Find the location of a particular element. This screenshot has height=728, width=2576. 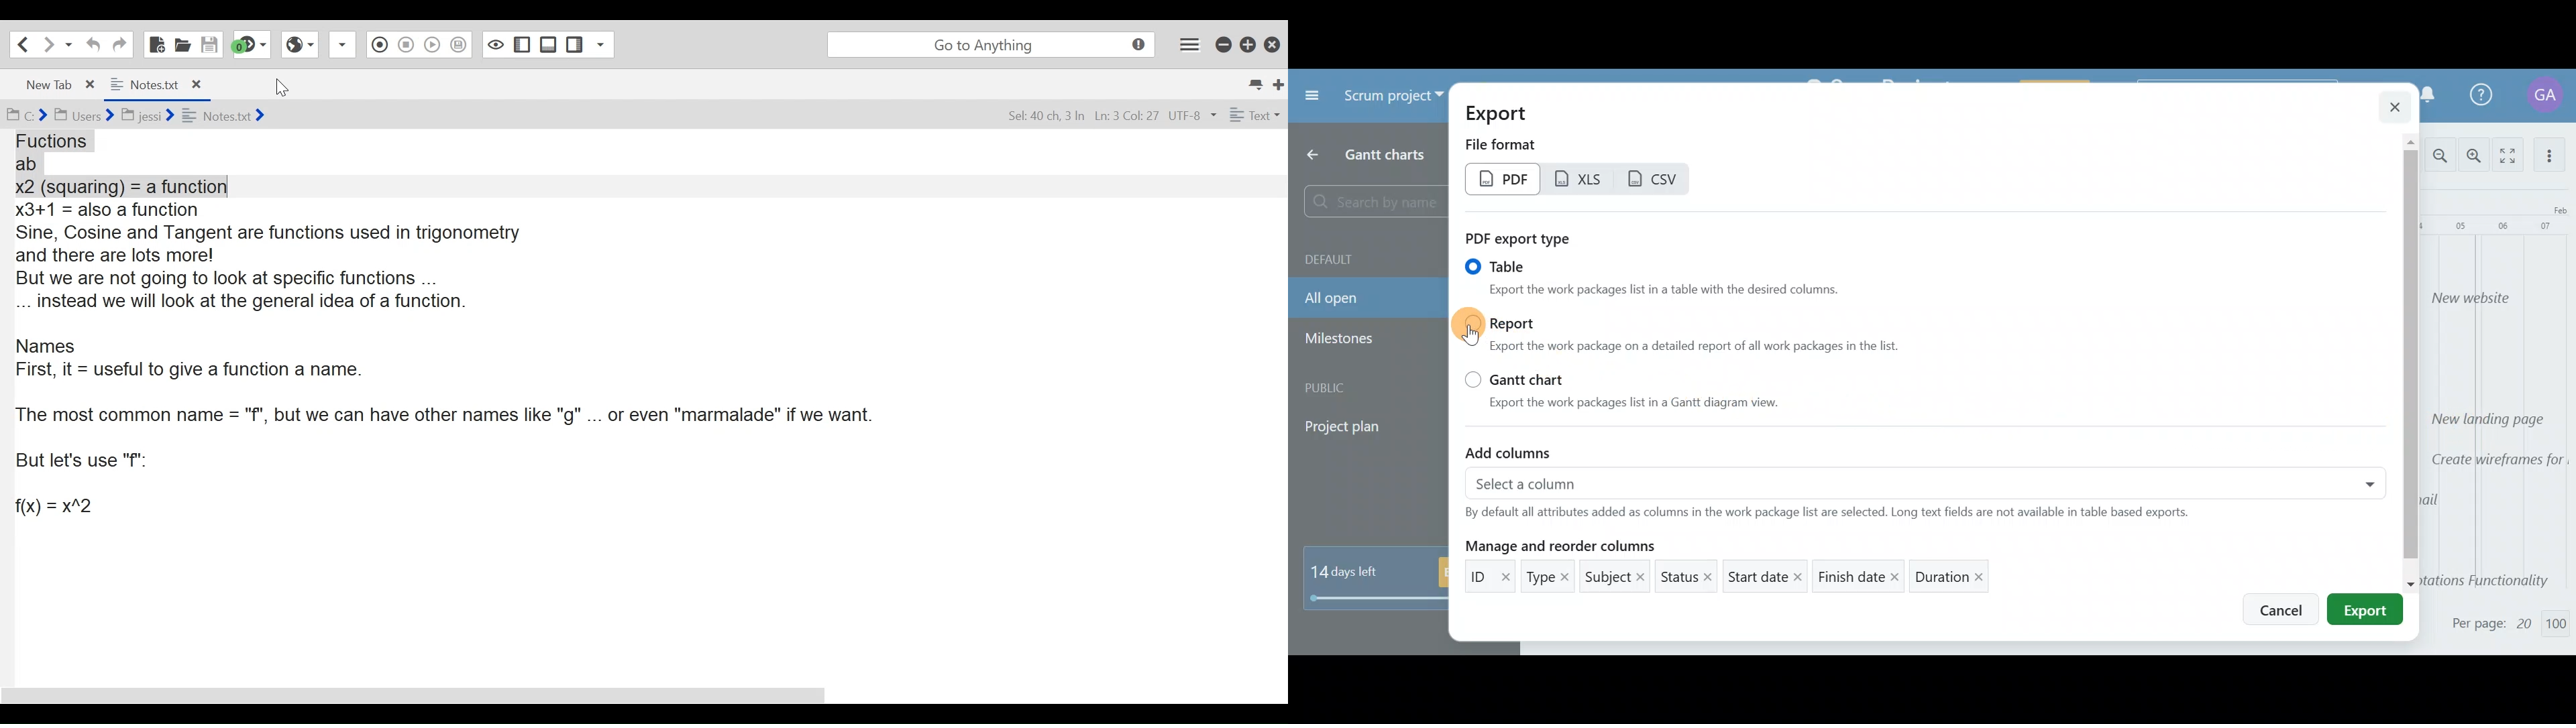

Click to go forward one location is located at coordinates (47, 44).